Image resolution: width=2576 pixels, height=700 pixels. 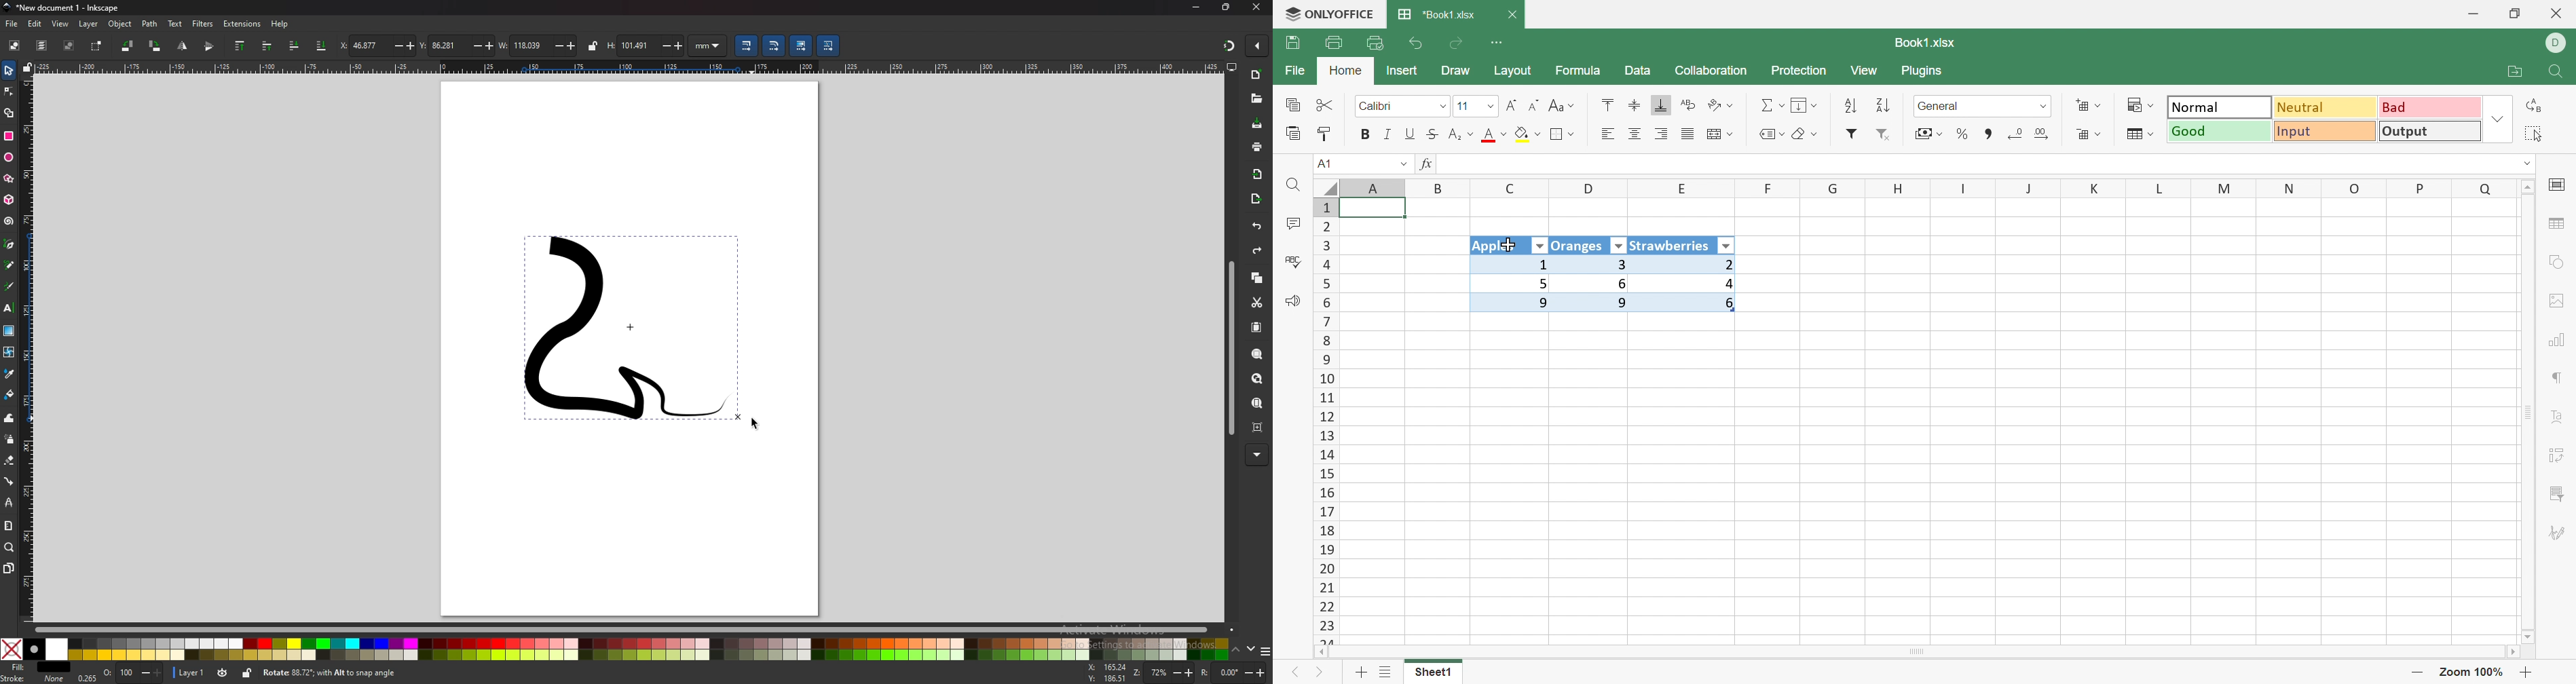 What do you see at coordinates (1231, 348) in the screenshot?
I see `scroll bar` at bounding box center [1231, 348].